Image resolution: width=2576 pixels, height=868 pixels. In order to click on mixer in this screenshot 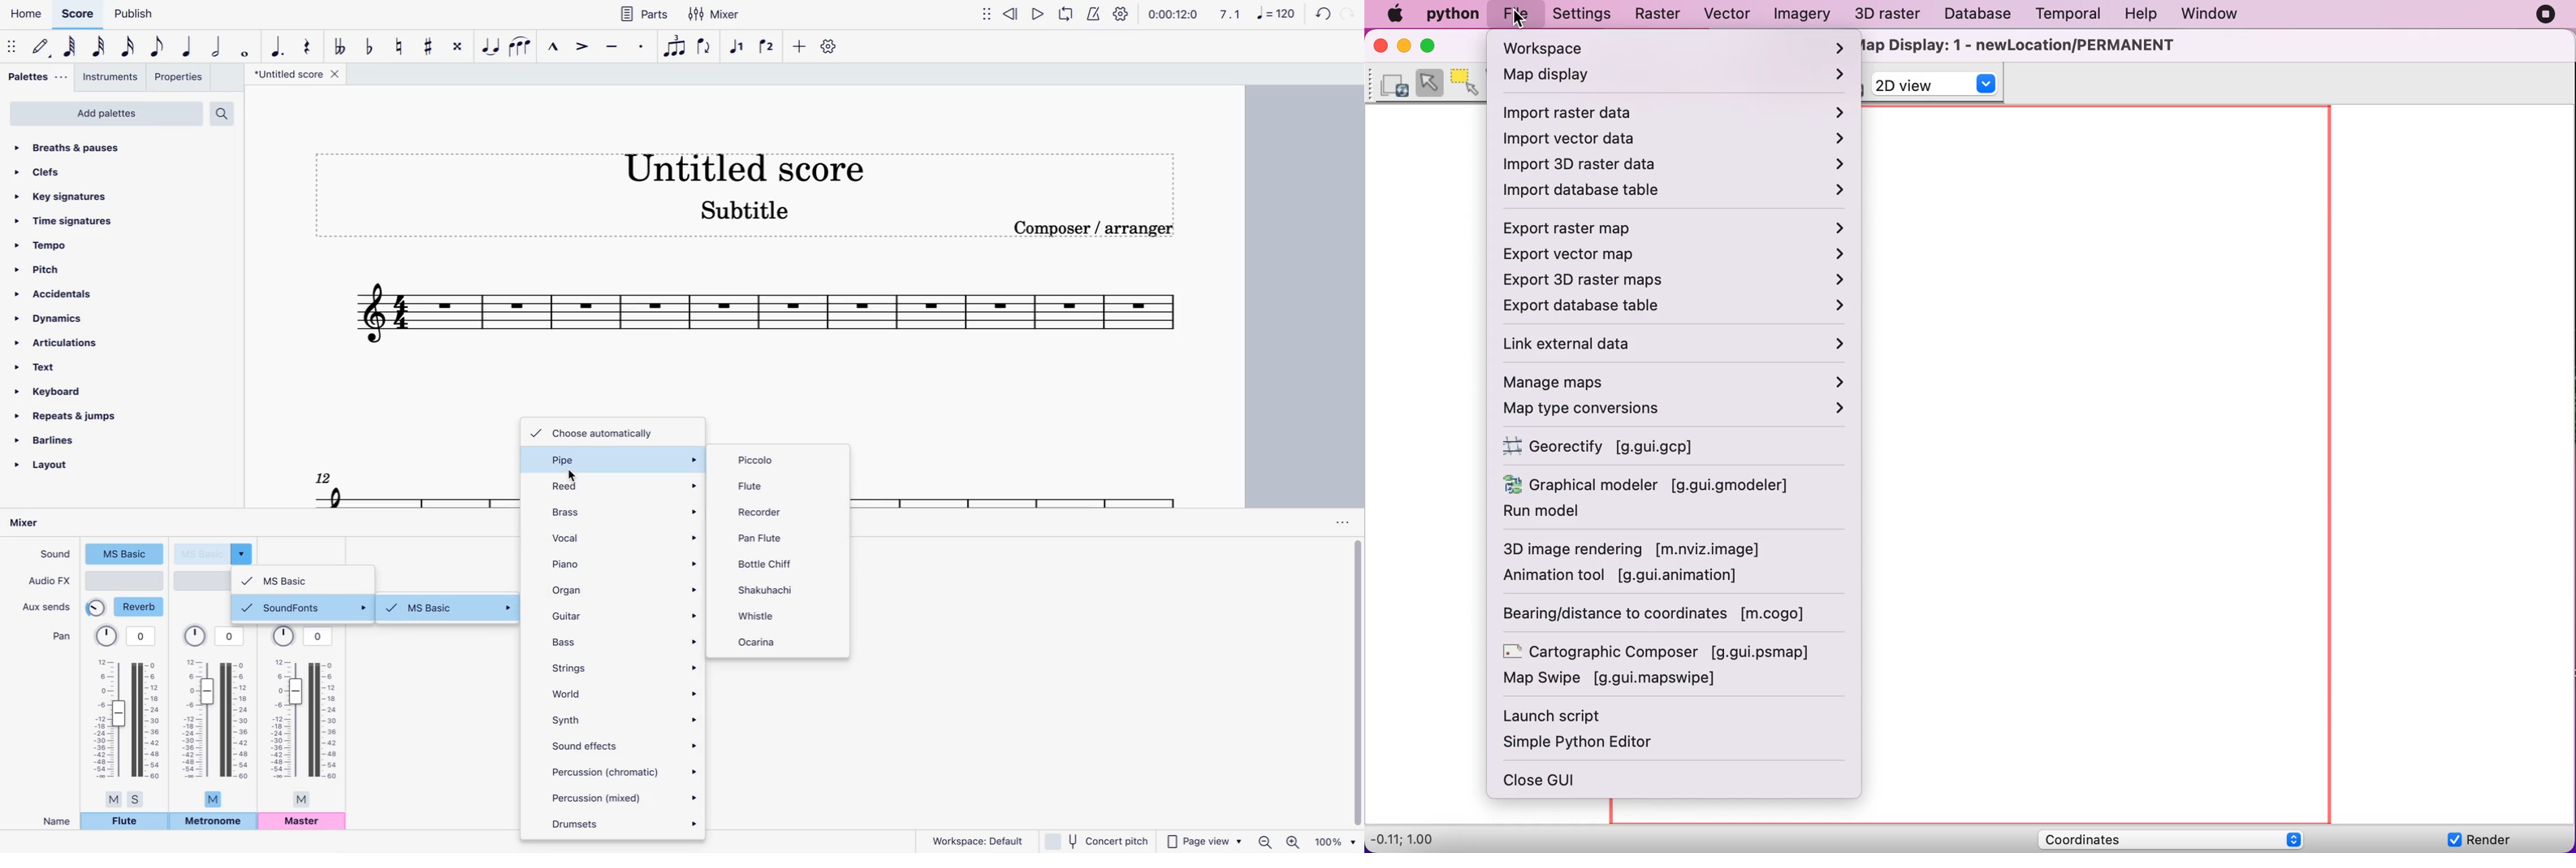, I will do `click(715, 15)`.